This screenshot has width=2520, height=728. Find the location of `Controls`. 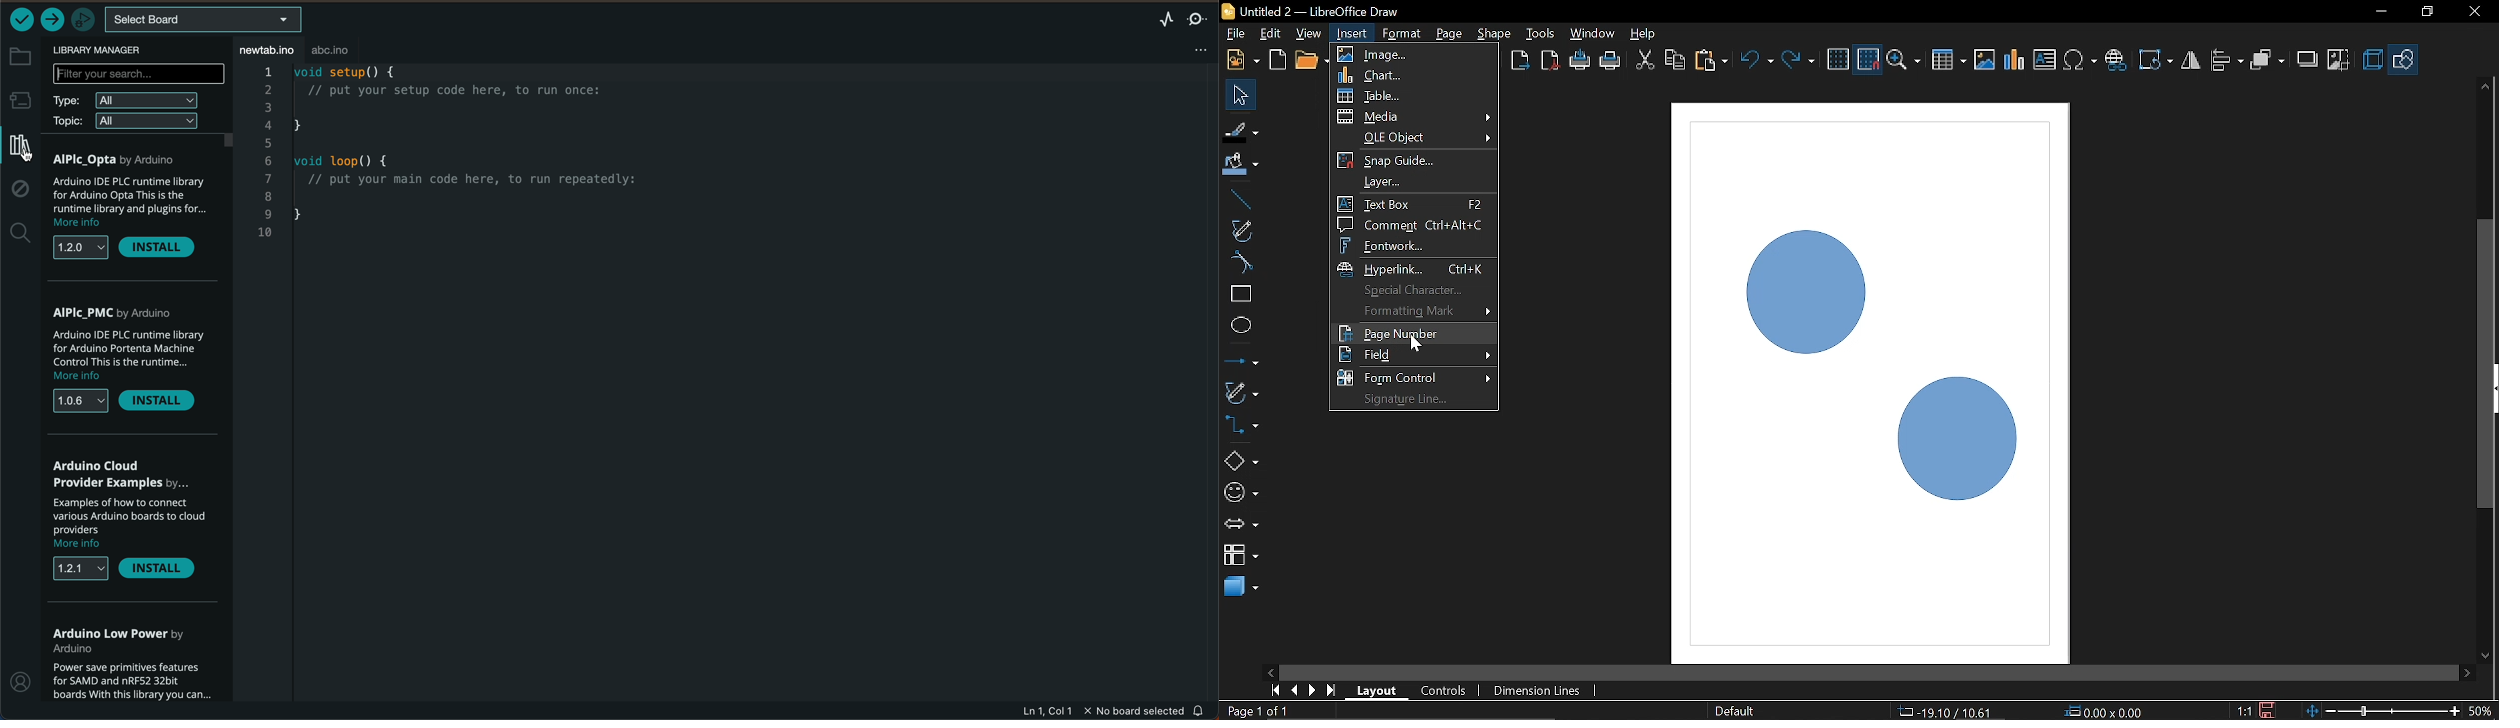

Controls is located at coordinates (1443, 692).